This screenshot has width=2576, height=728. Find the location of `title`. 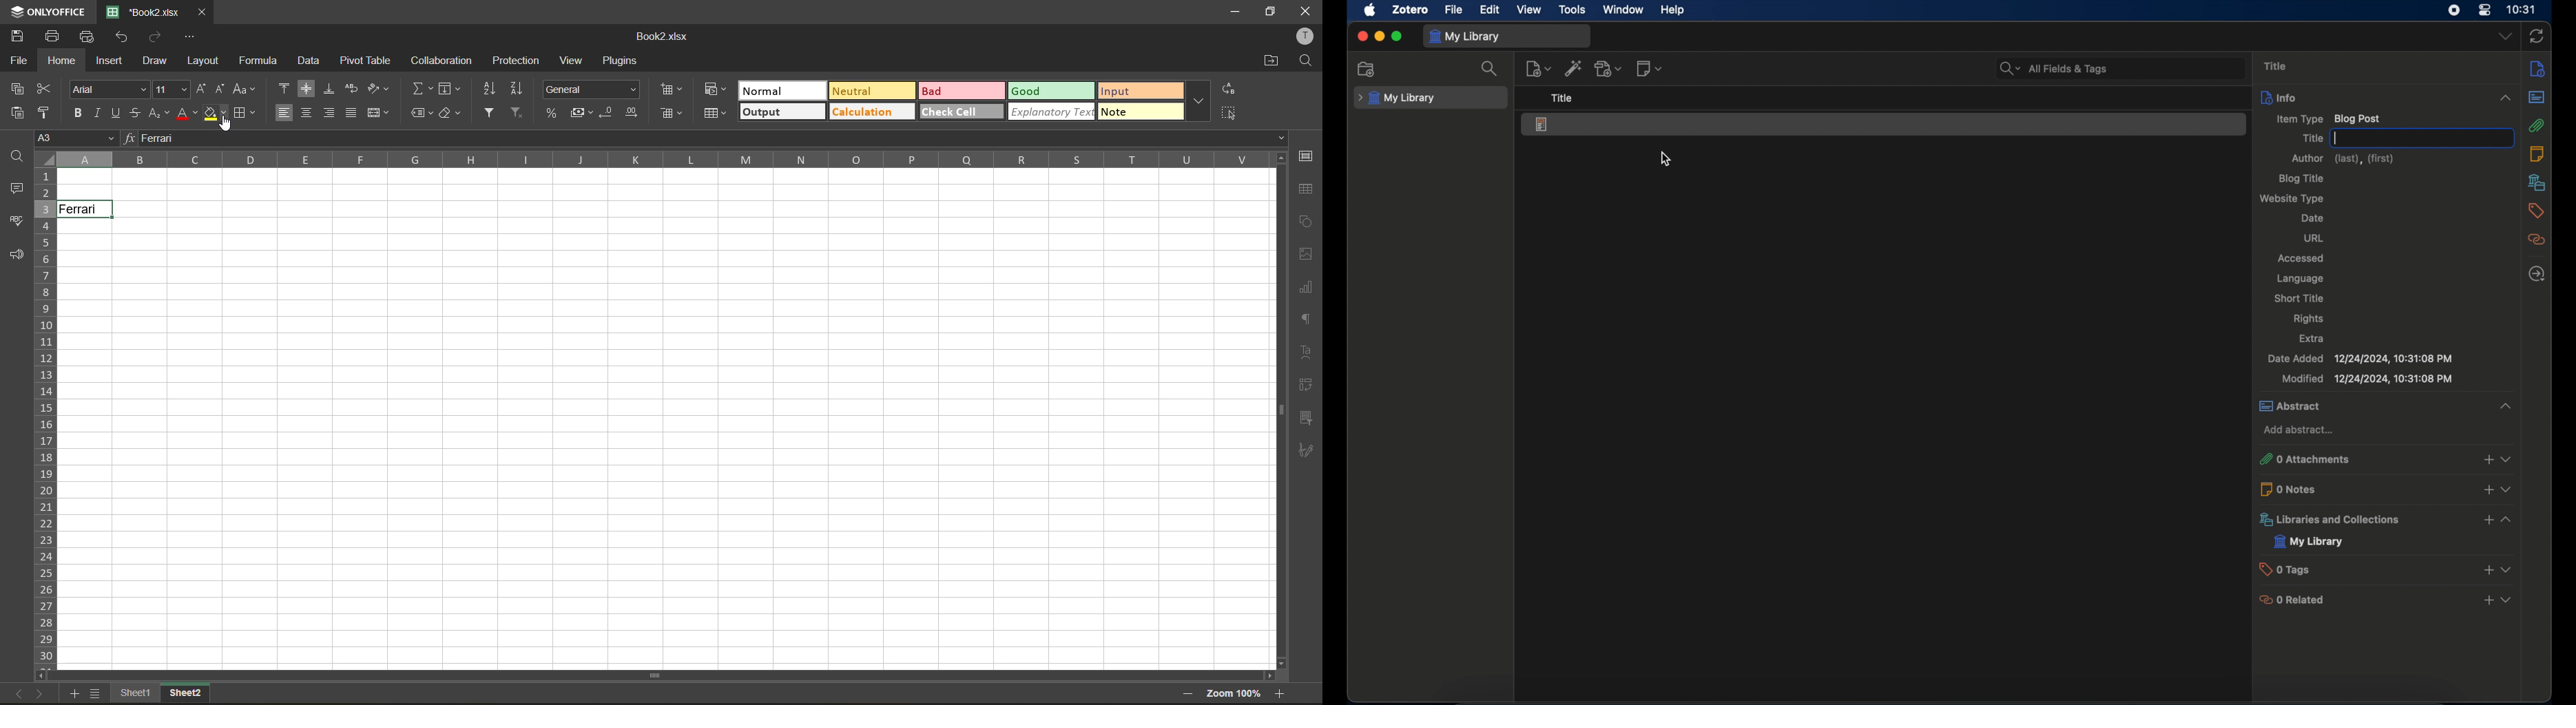

title is located at coordinates (2311, 138).